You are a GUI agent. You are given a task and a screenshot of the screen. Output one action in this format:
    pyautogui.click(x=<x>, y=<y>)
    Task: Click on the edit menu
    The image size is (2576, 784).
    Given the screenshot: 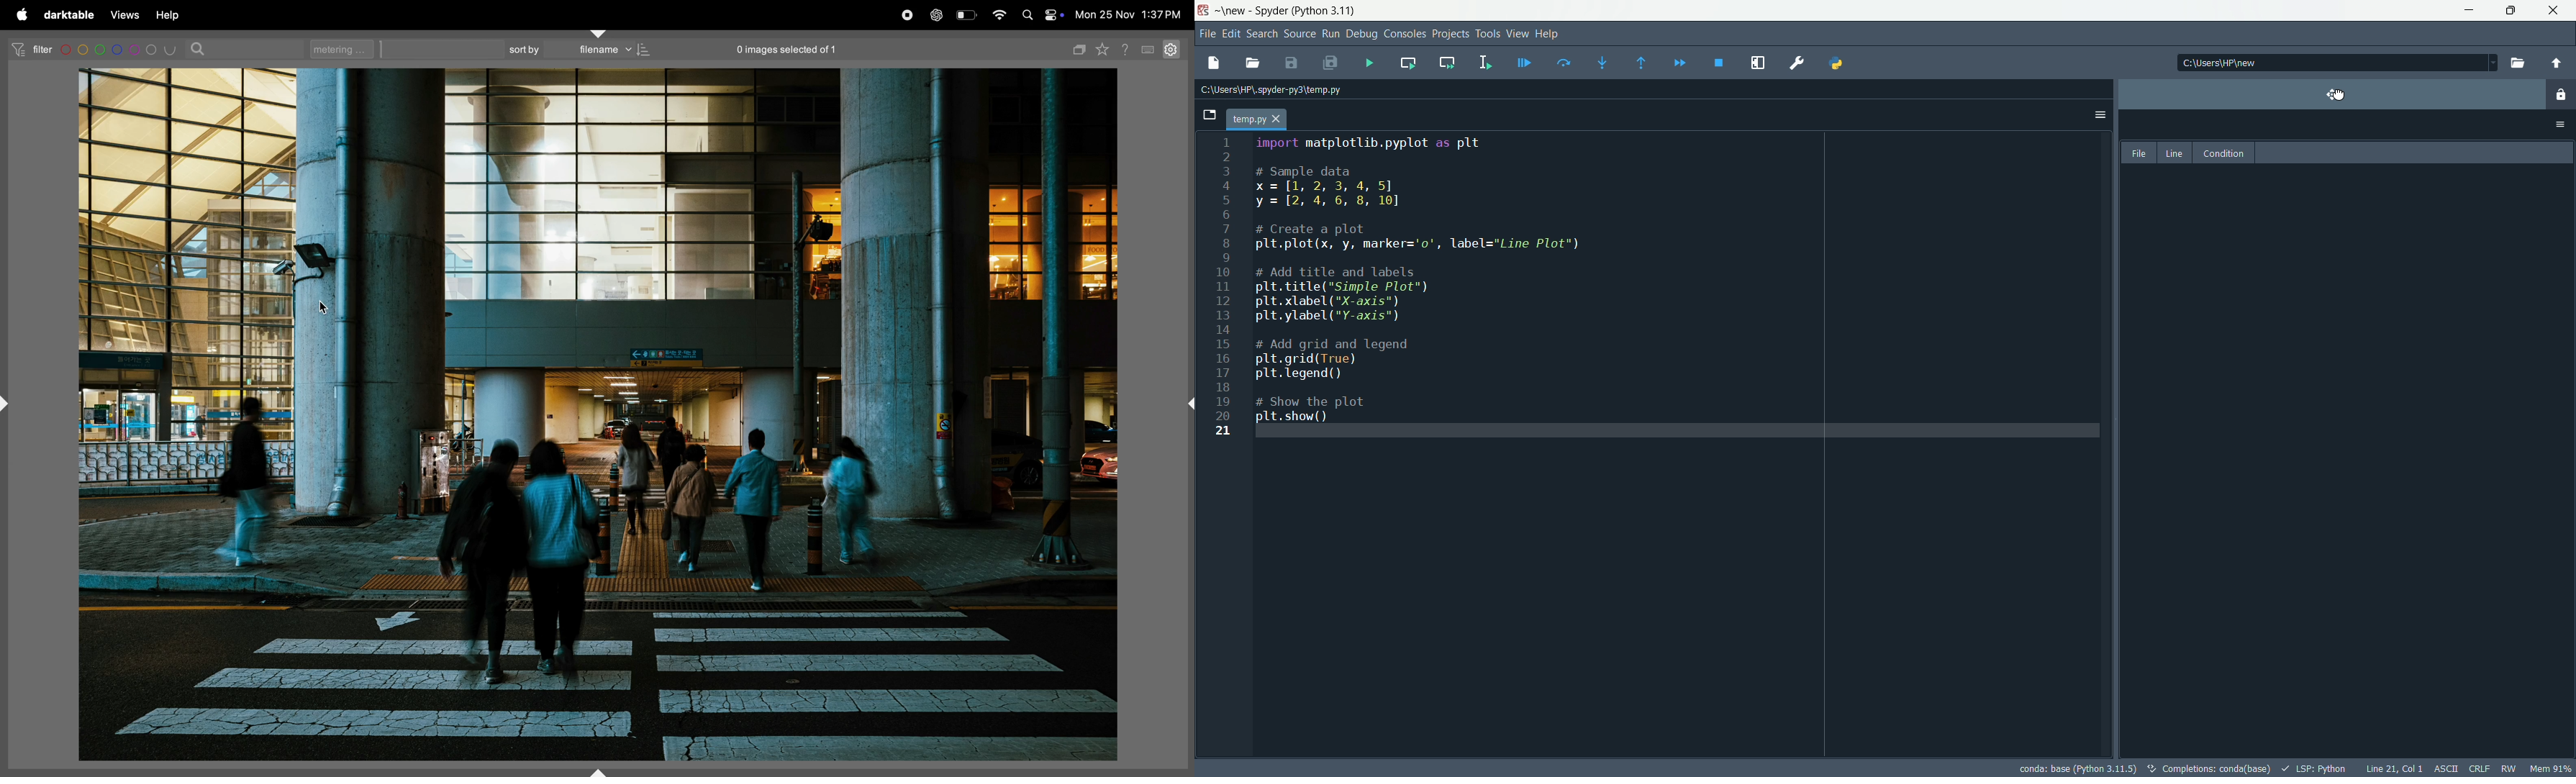 What is the action you would take?
    pyautogui.click(x=1233, y=32)
    